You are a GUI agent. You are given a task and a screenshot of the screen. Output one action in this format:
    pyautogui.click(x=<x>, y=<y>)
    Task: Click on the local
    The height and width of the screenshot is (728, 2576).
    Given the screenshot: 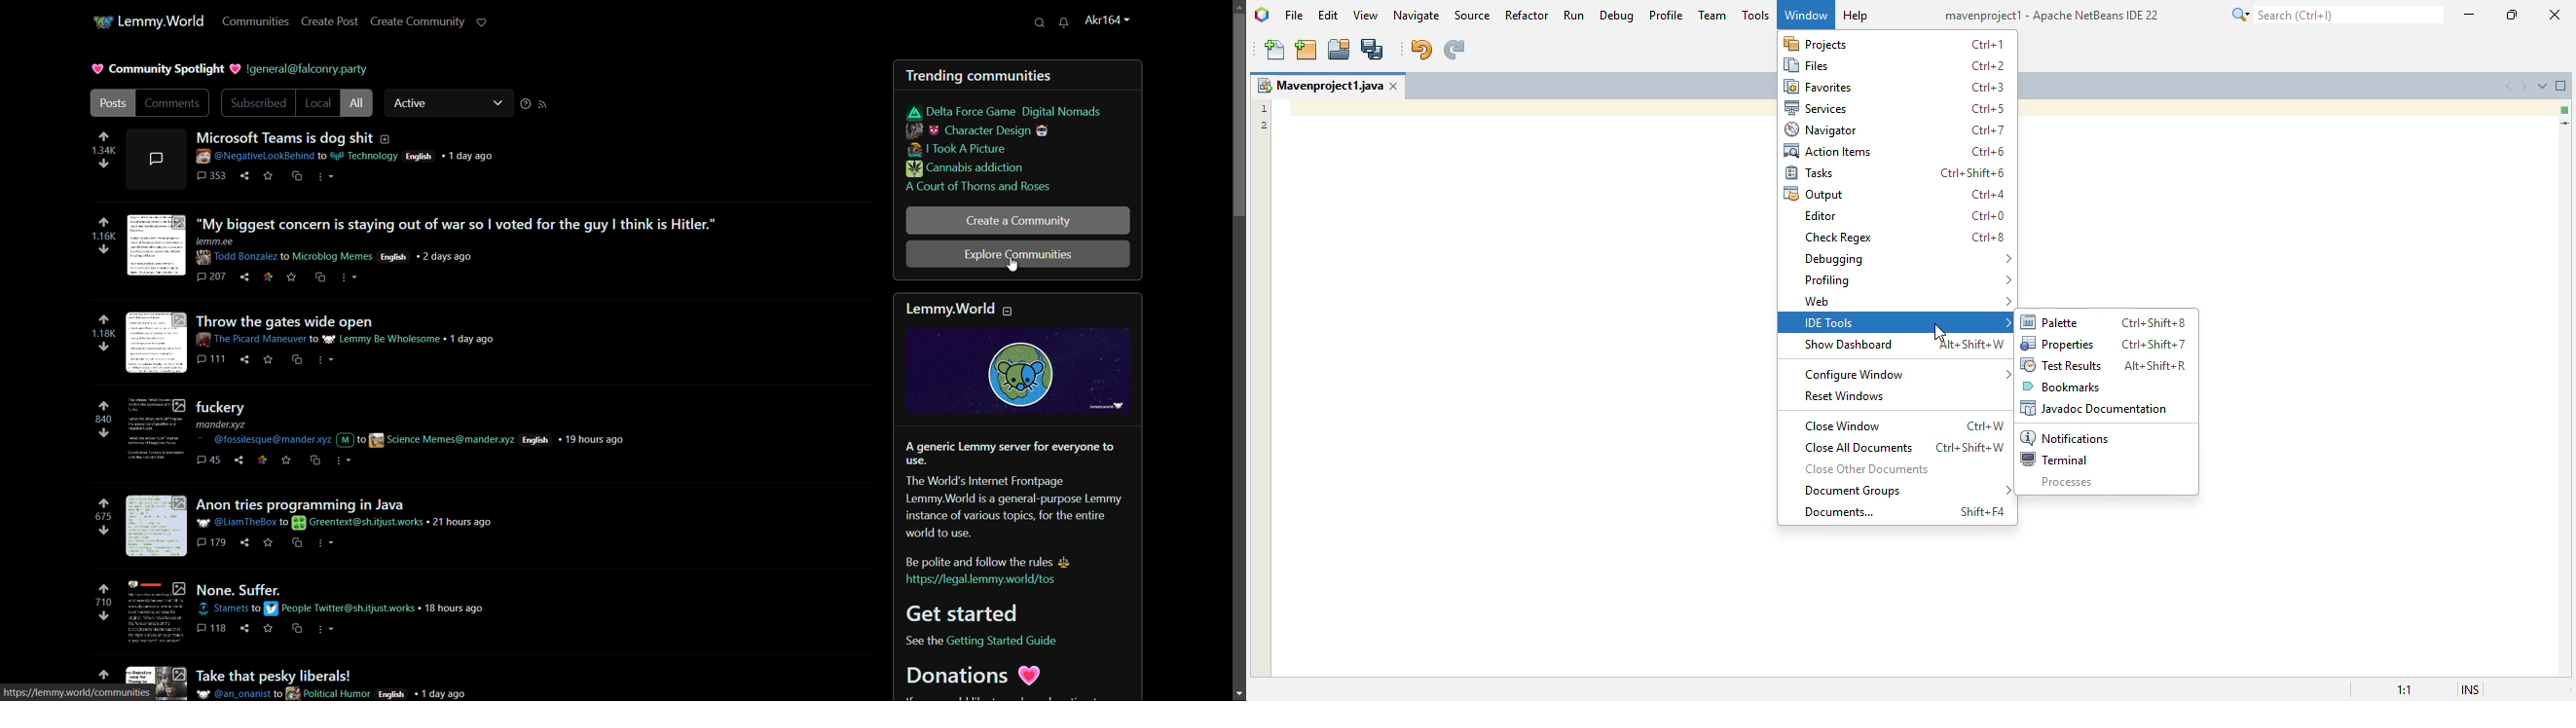 What is the action you would take?
    pyautogui.click(x=318, y=103)
    